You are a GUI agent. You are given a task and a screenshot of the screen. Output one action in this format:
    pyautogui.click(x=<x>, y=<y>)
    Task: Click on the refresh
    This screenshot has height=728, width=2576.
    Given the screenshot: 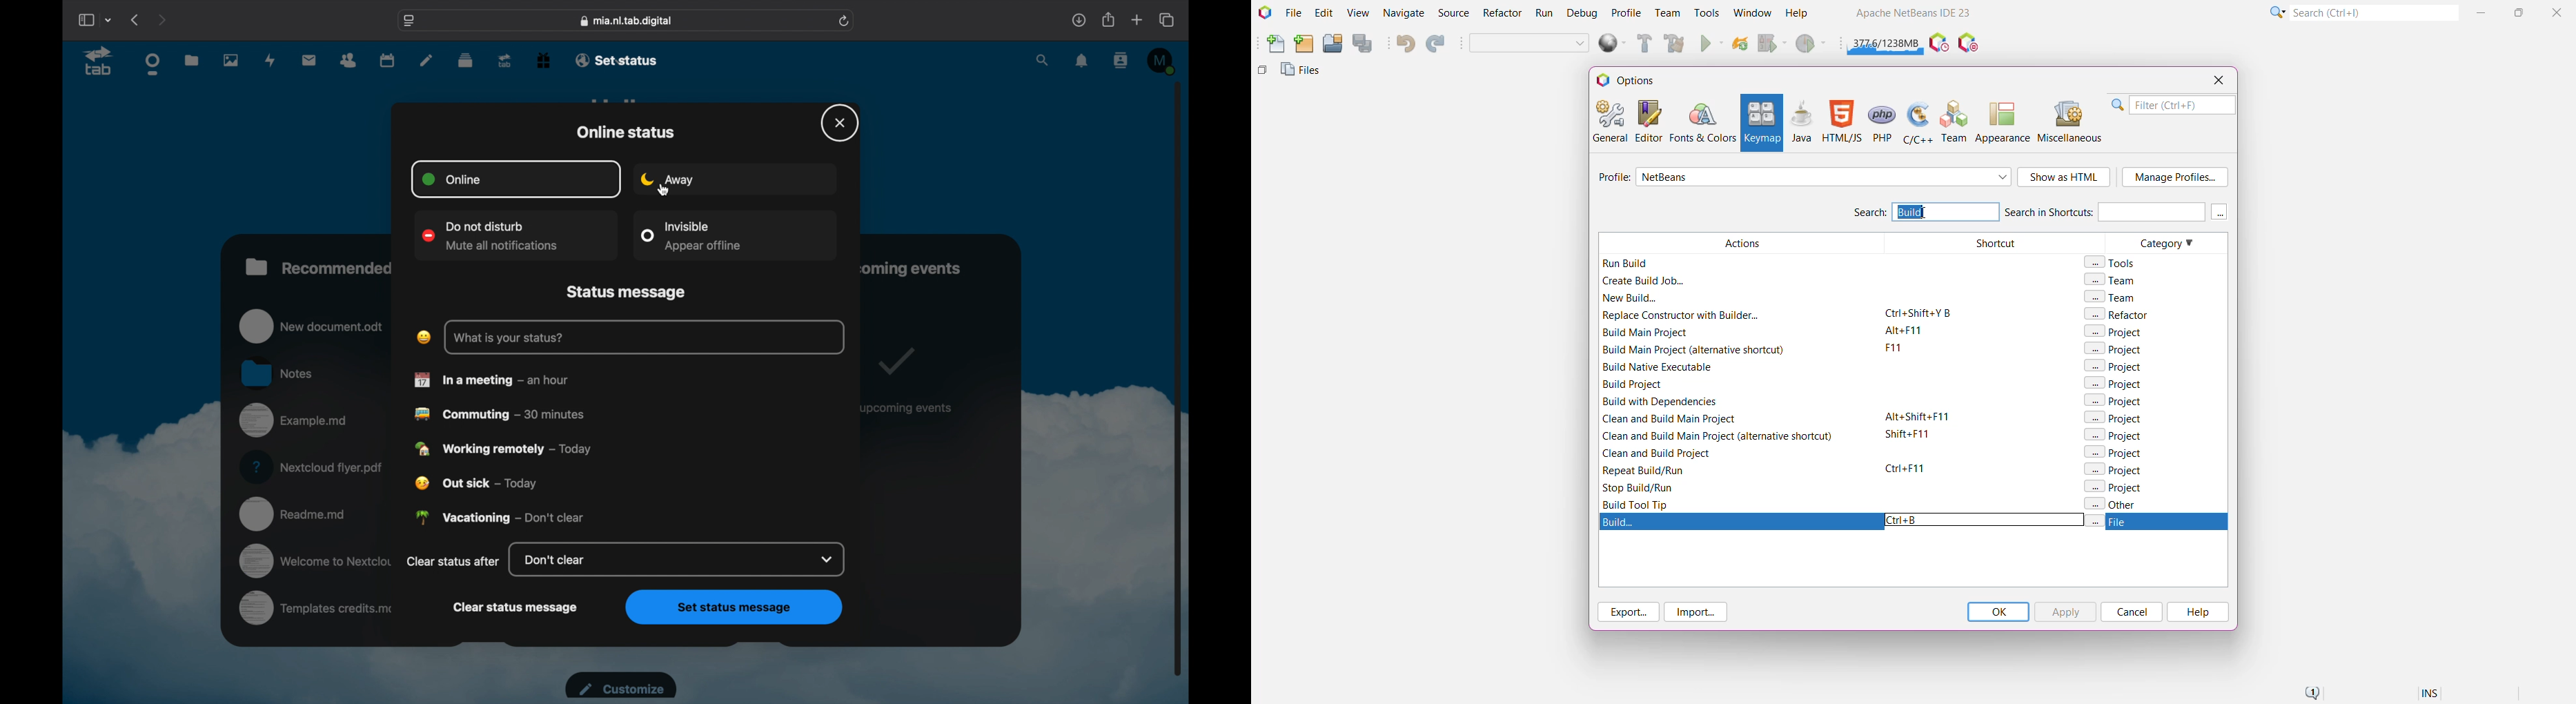 What is the action you would take?
    pyautogui.click(x=845, y=22)
    